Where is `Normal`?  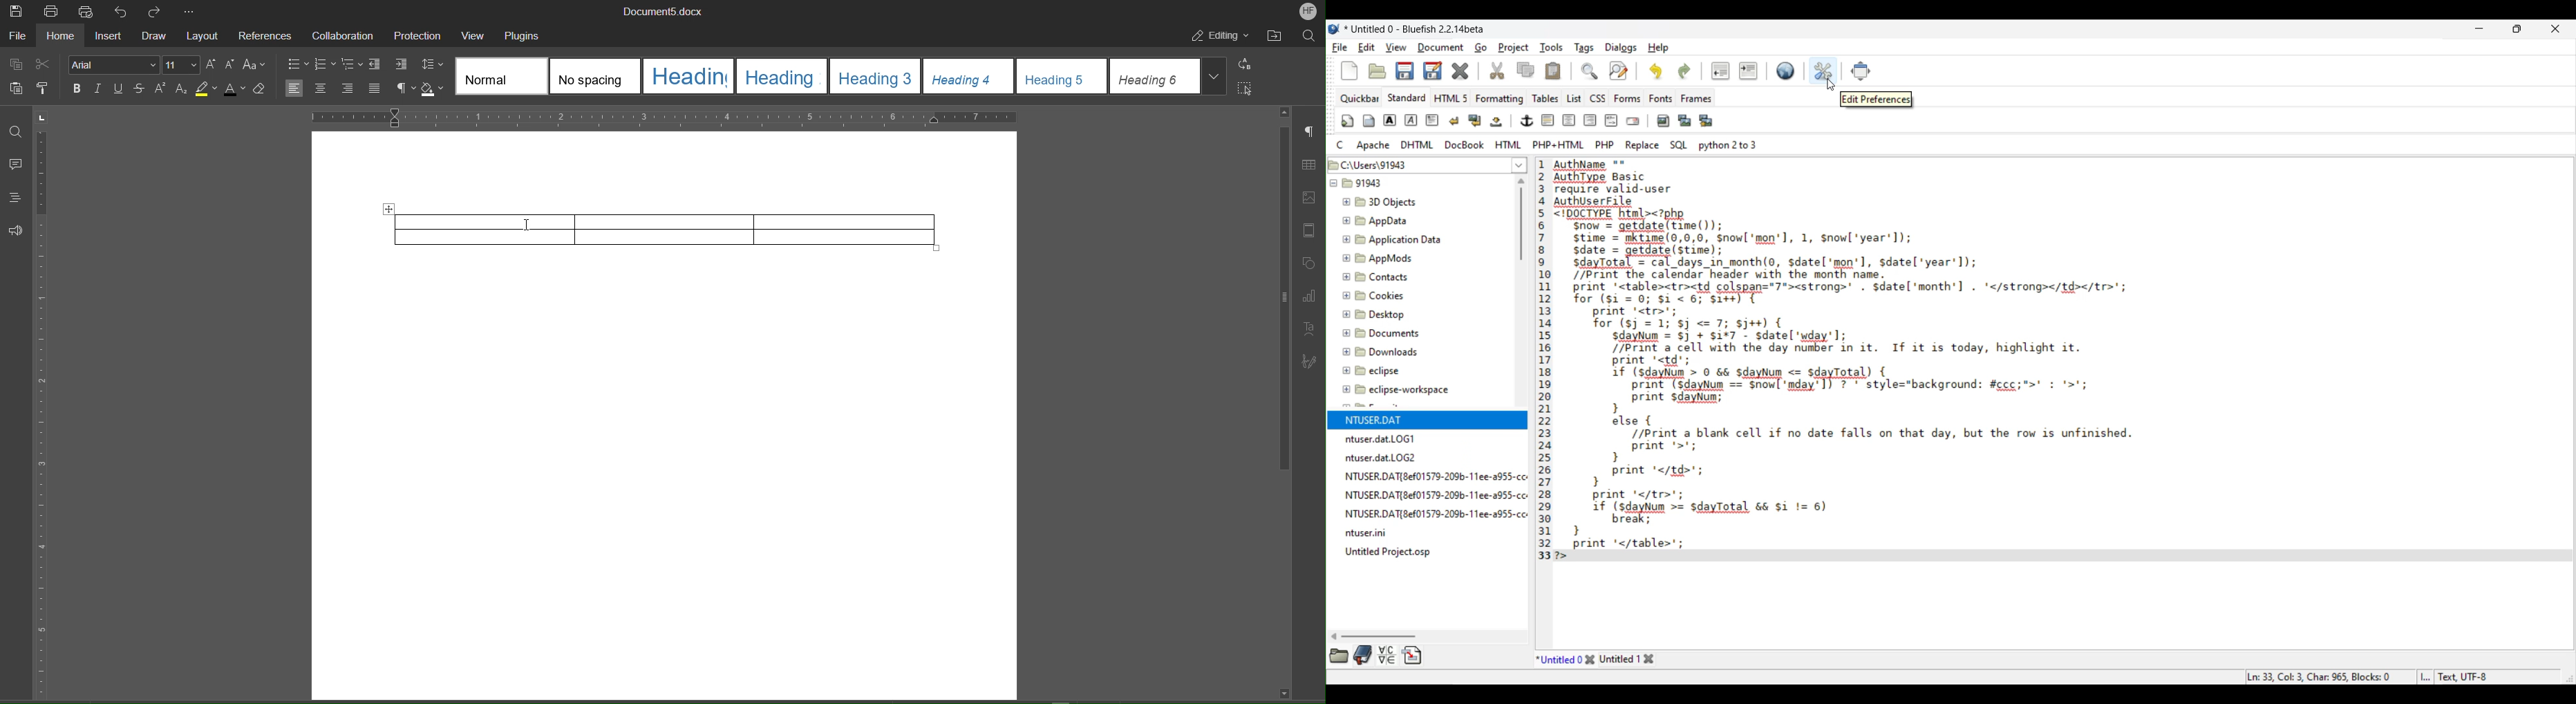 Normal is located at coordinates (502, 76).